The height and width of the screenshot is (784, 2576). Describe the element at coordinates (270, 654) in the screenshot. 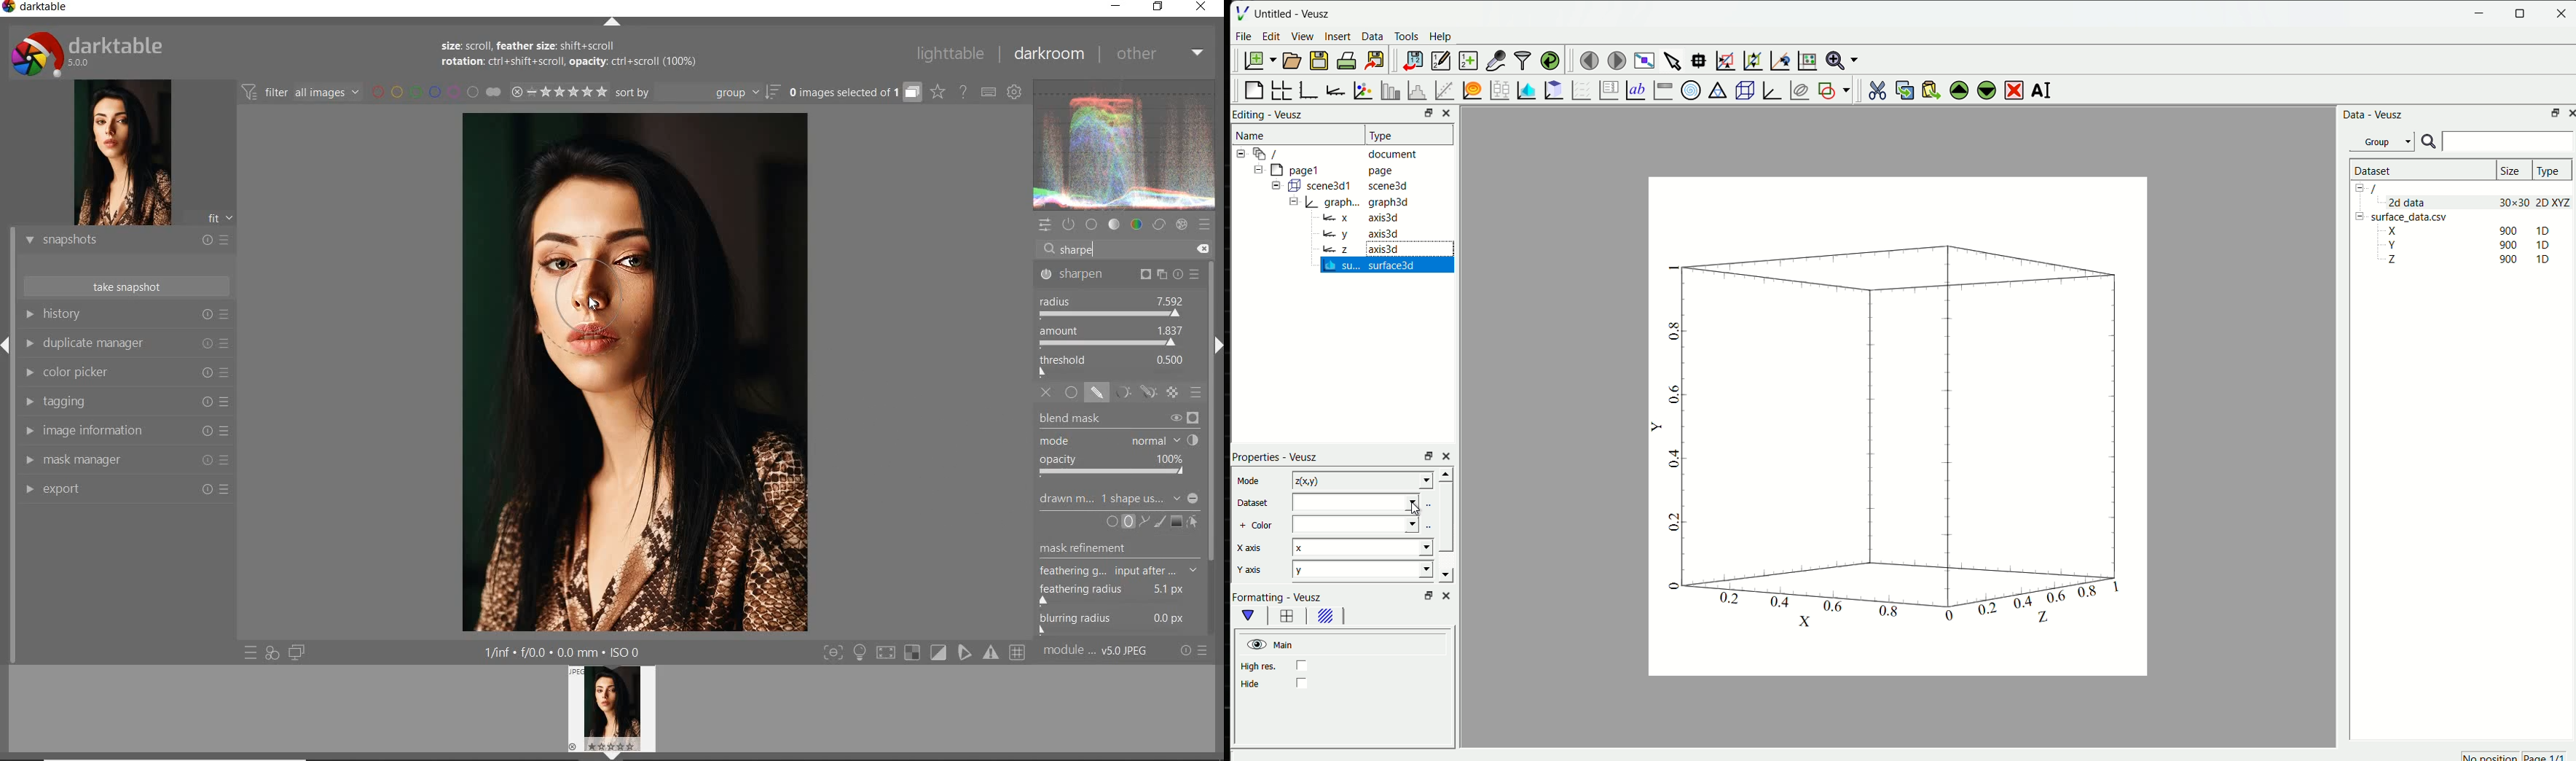

I see `quick access for applying any of your styles` at that location.